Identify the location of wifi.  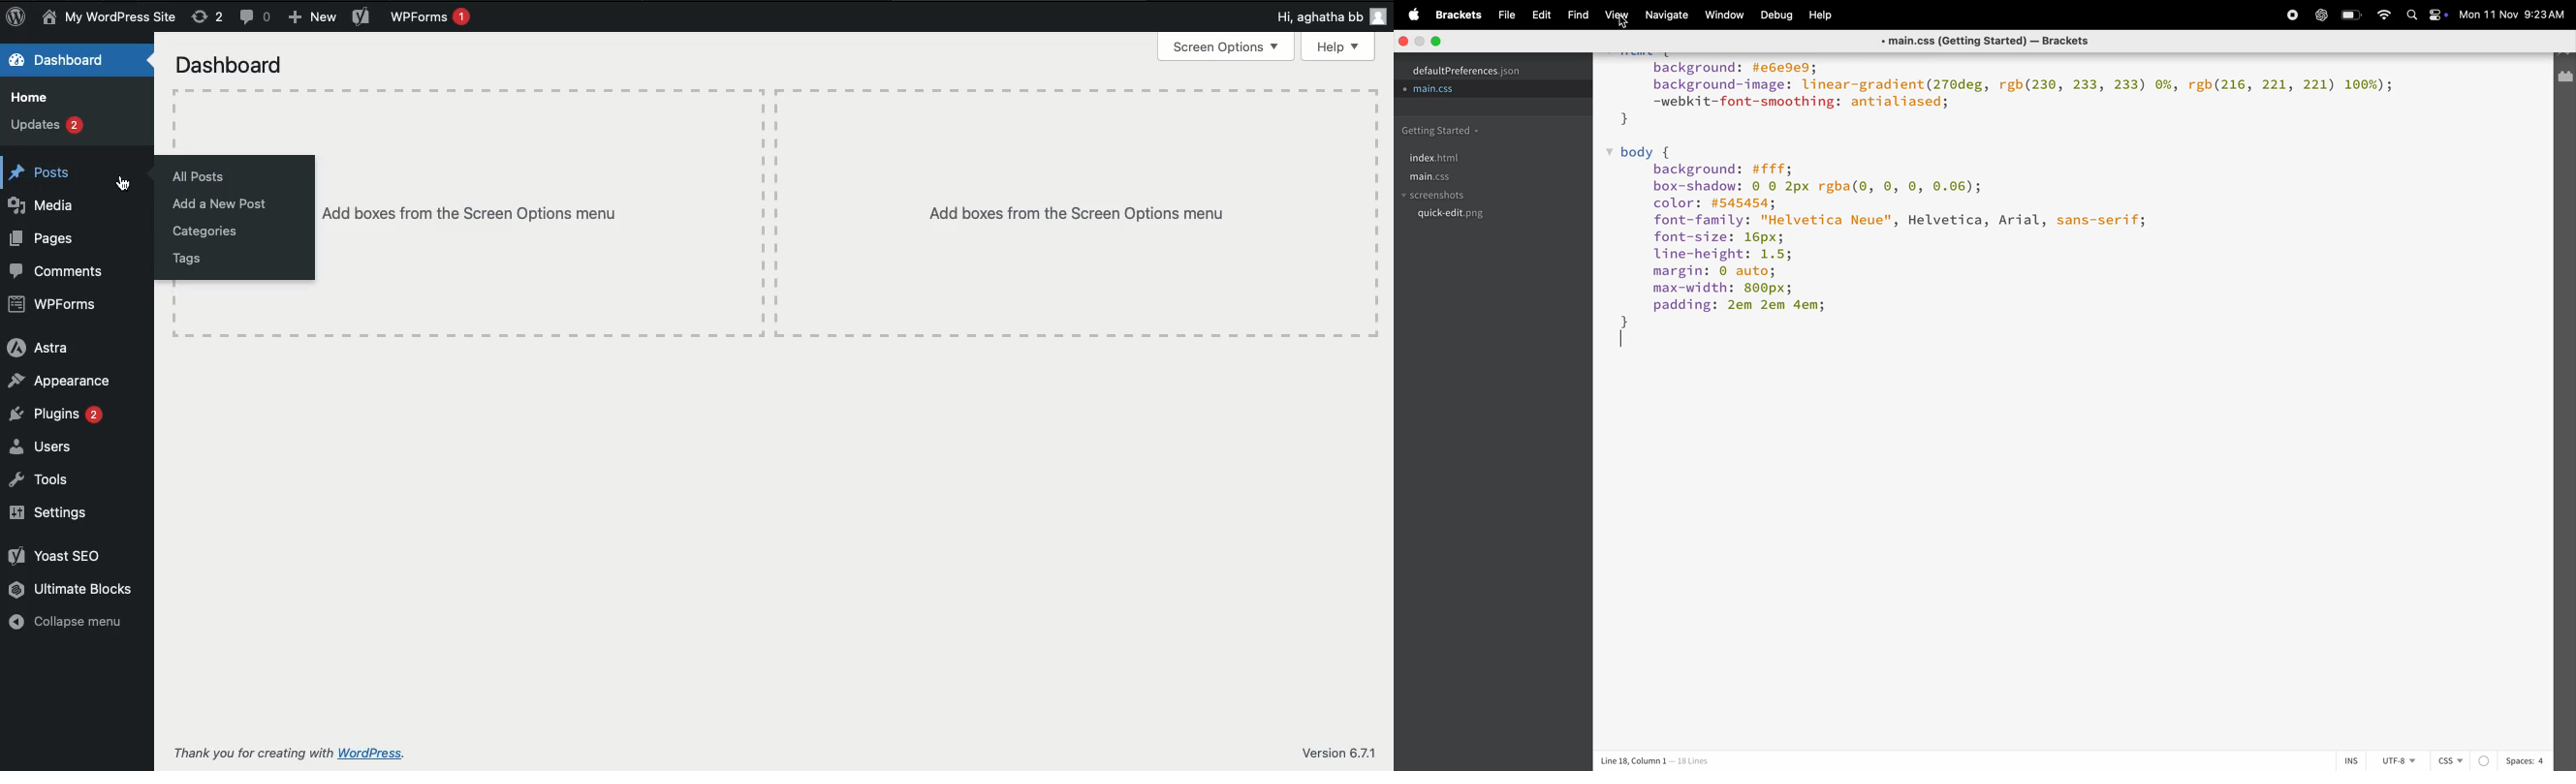
(2384, 15).